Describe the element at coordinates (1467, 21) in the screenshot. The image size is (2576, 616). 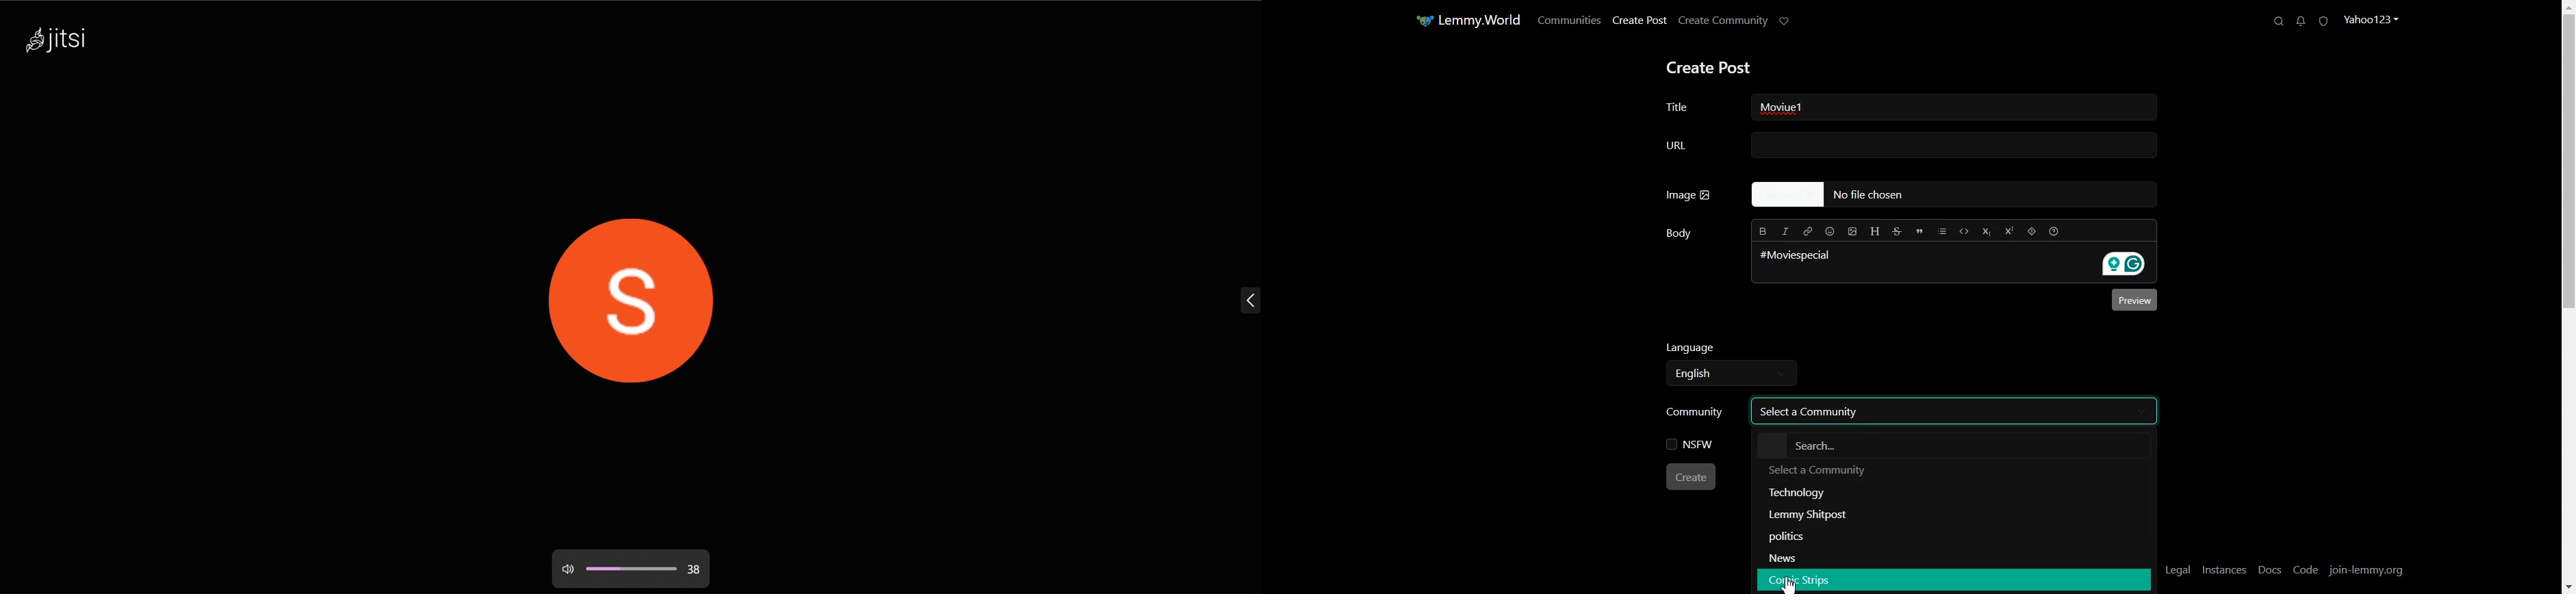
I see `Home Page` at that location.